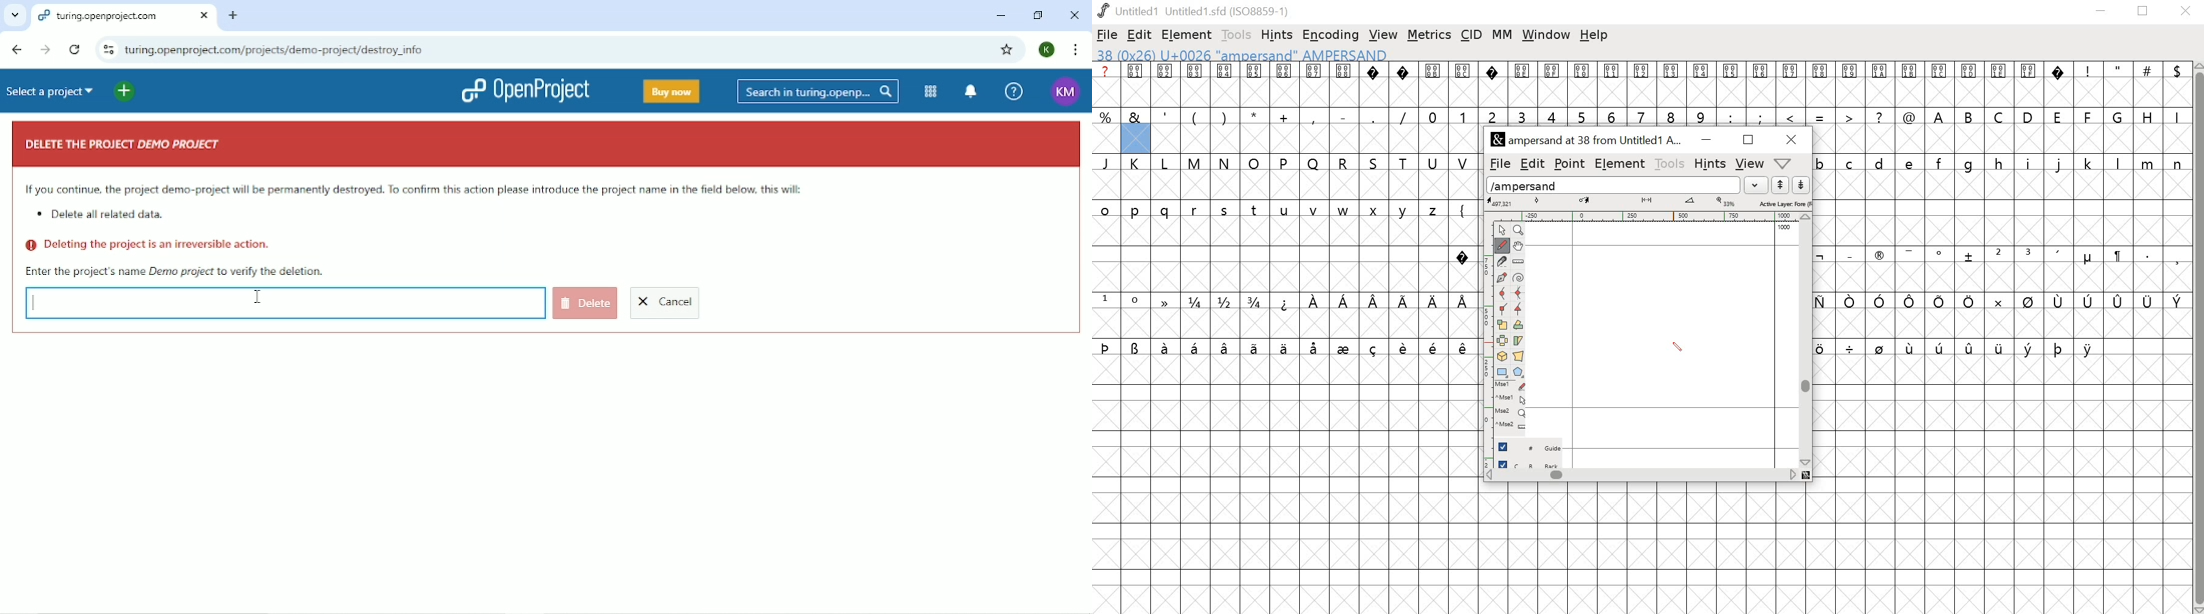 The height and width of the screenshot is (616, 2212). What do you see at coordinates (2119, 163) in the screenshot?
I see `l` at bounding box center [2119, 163].